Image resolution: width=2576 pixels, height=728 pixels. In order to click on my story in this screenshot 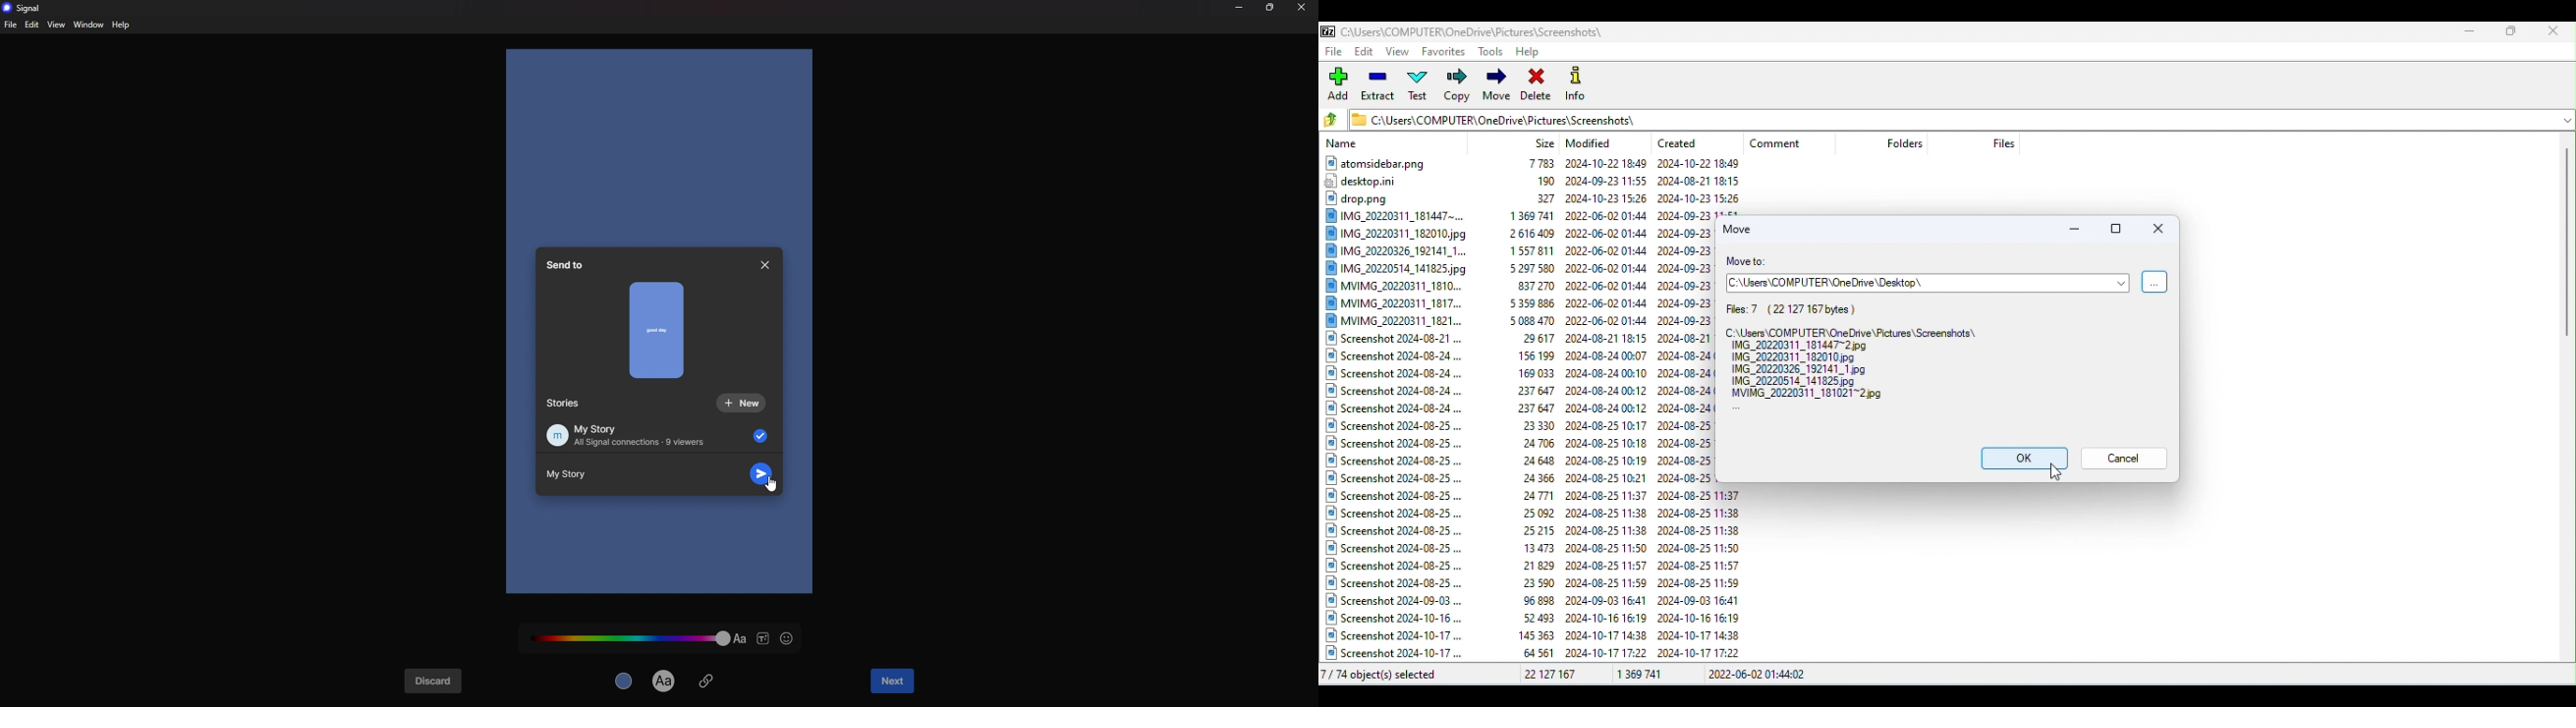, I will do `click(577, 475)`.